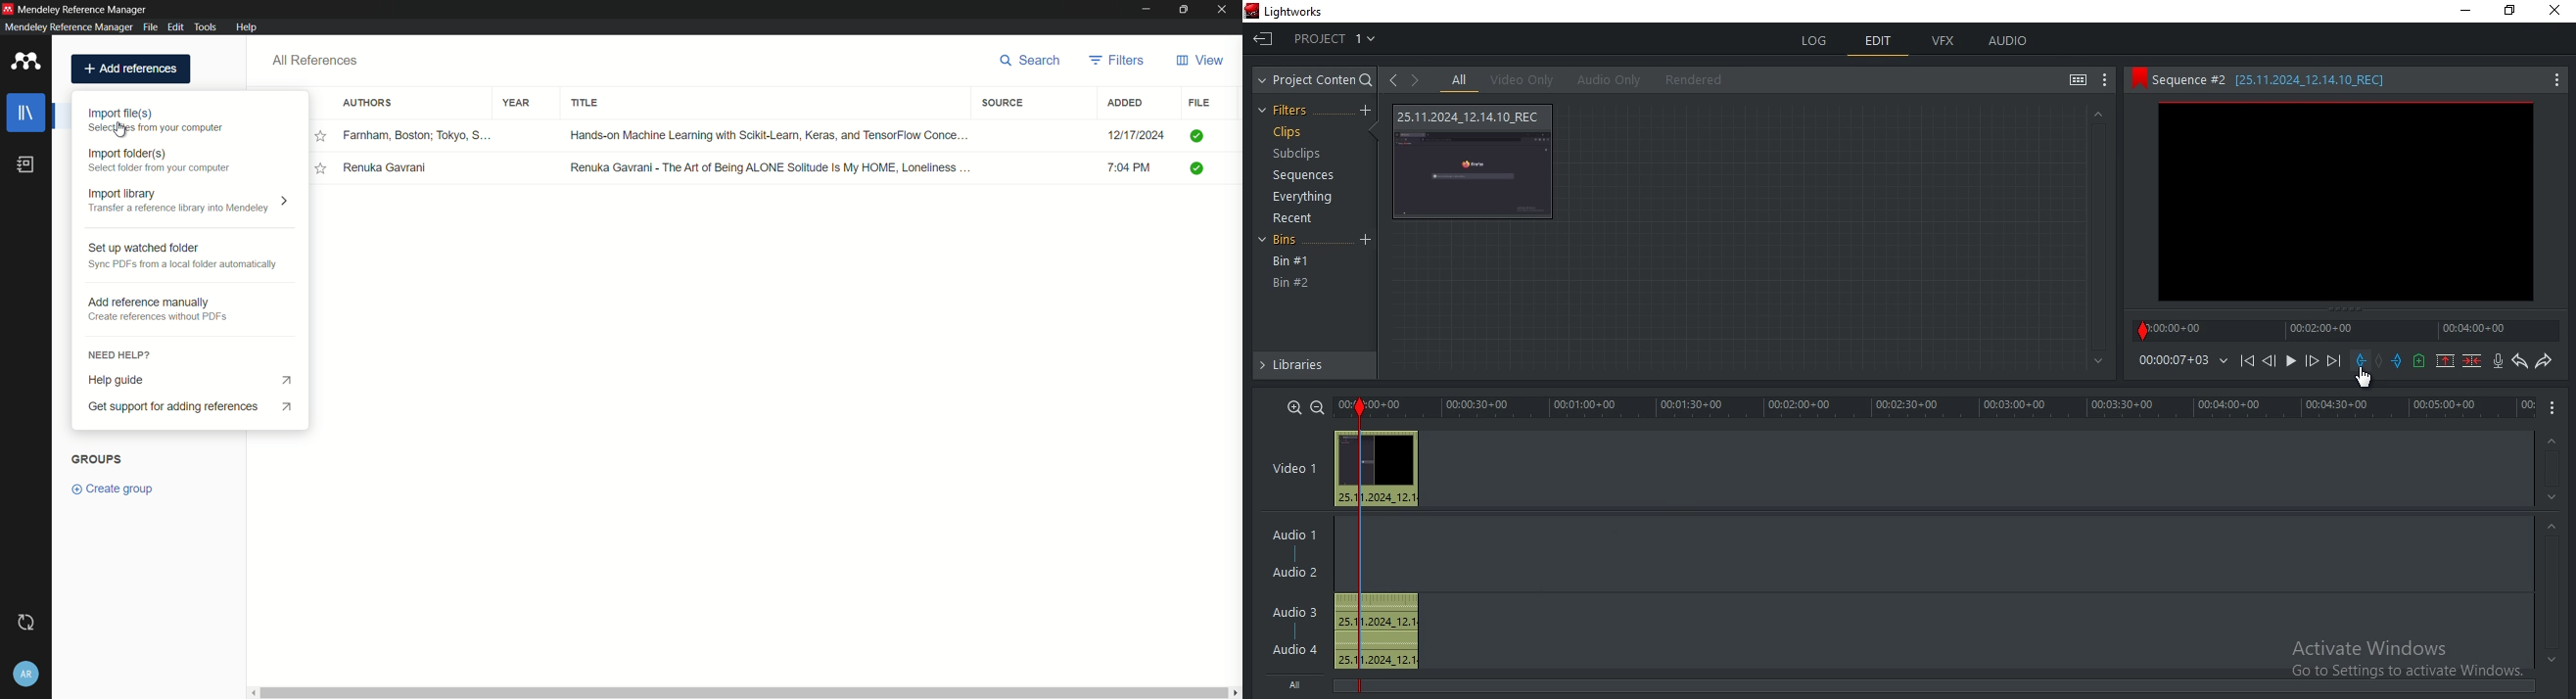 This screenshot has height=700, width=2576. Describe the element at coordinates (2336, 360) in the screenshot. I see `Next` at that location.